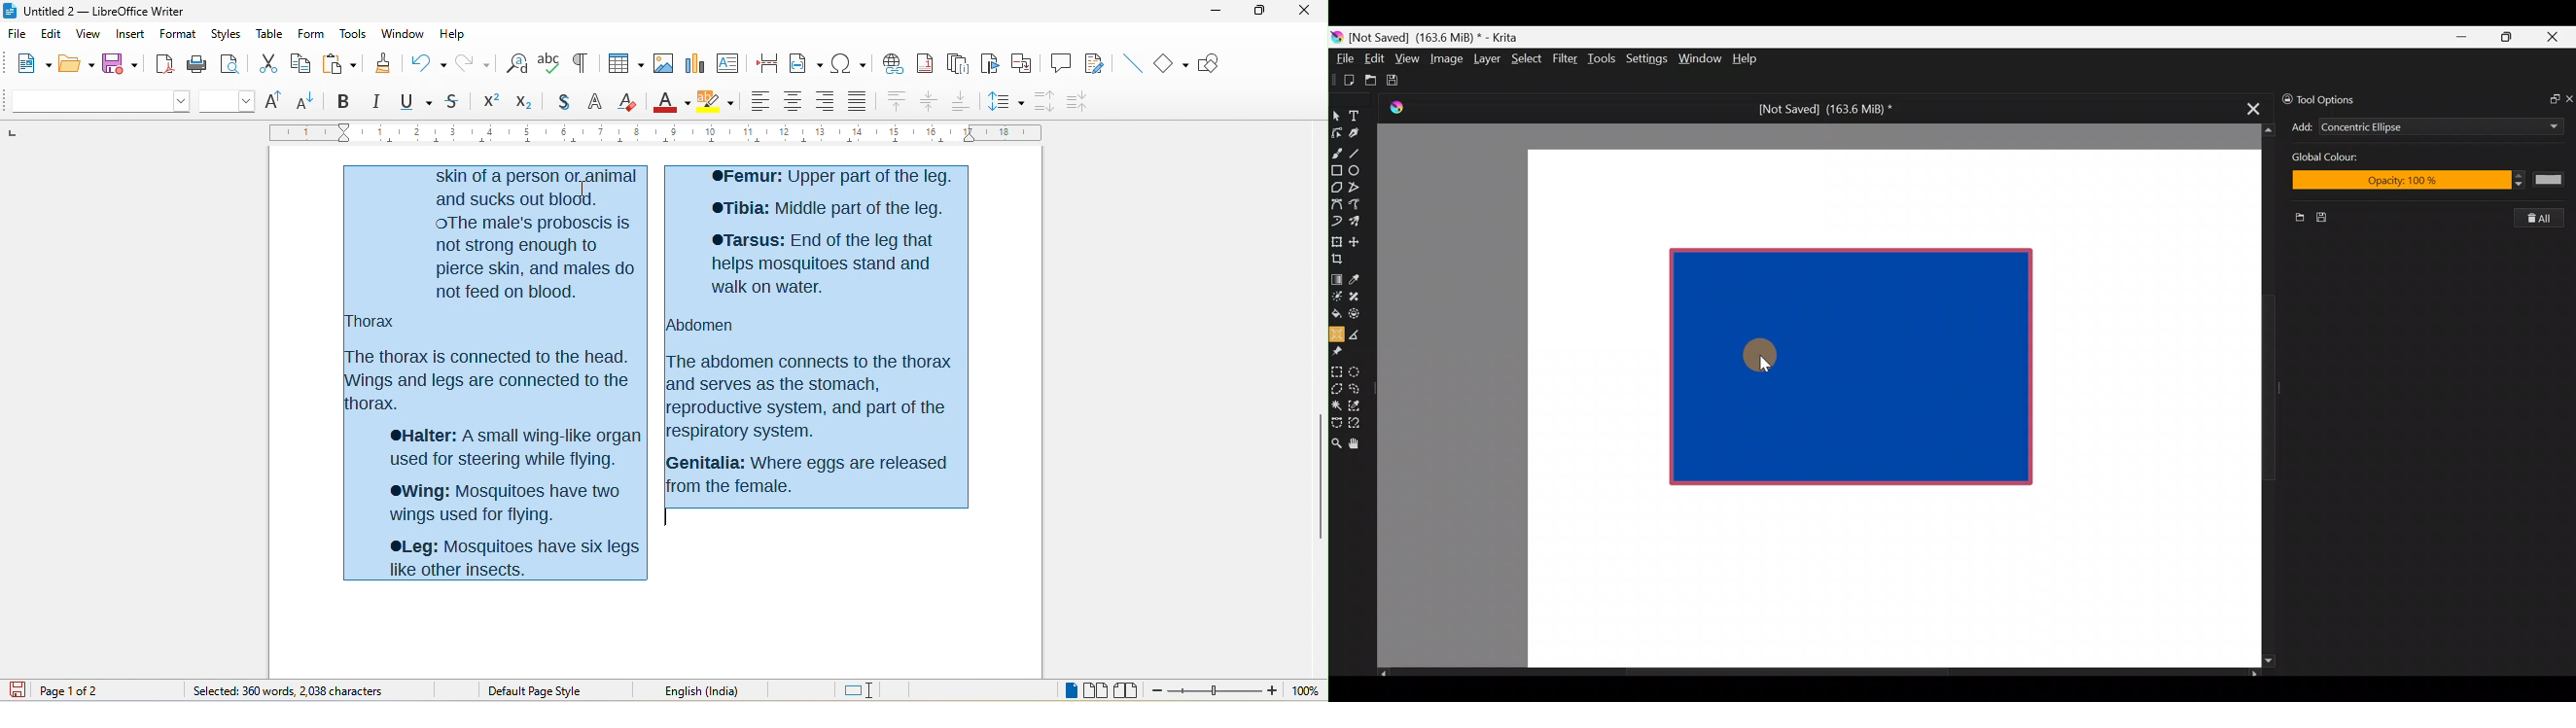  What do you see at coordinates (1060, 62) in the screenshot?
I see `comment` at bounding box center [1060, 62].